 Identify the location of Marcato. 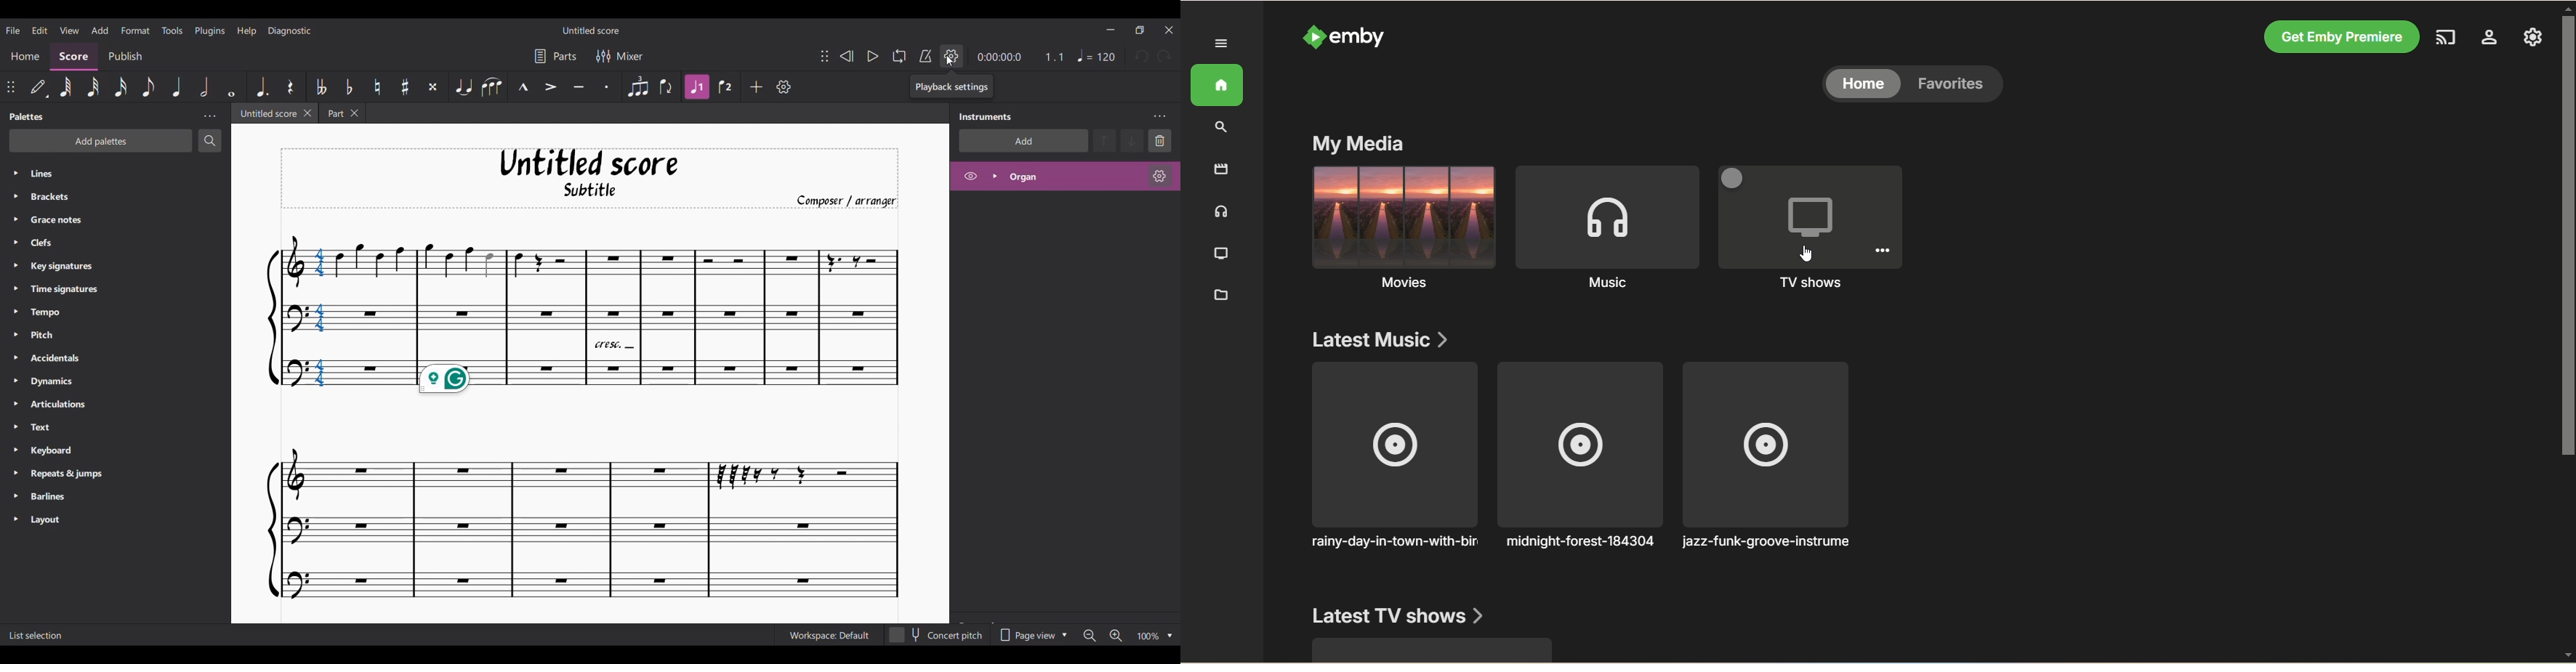
(523, 87).